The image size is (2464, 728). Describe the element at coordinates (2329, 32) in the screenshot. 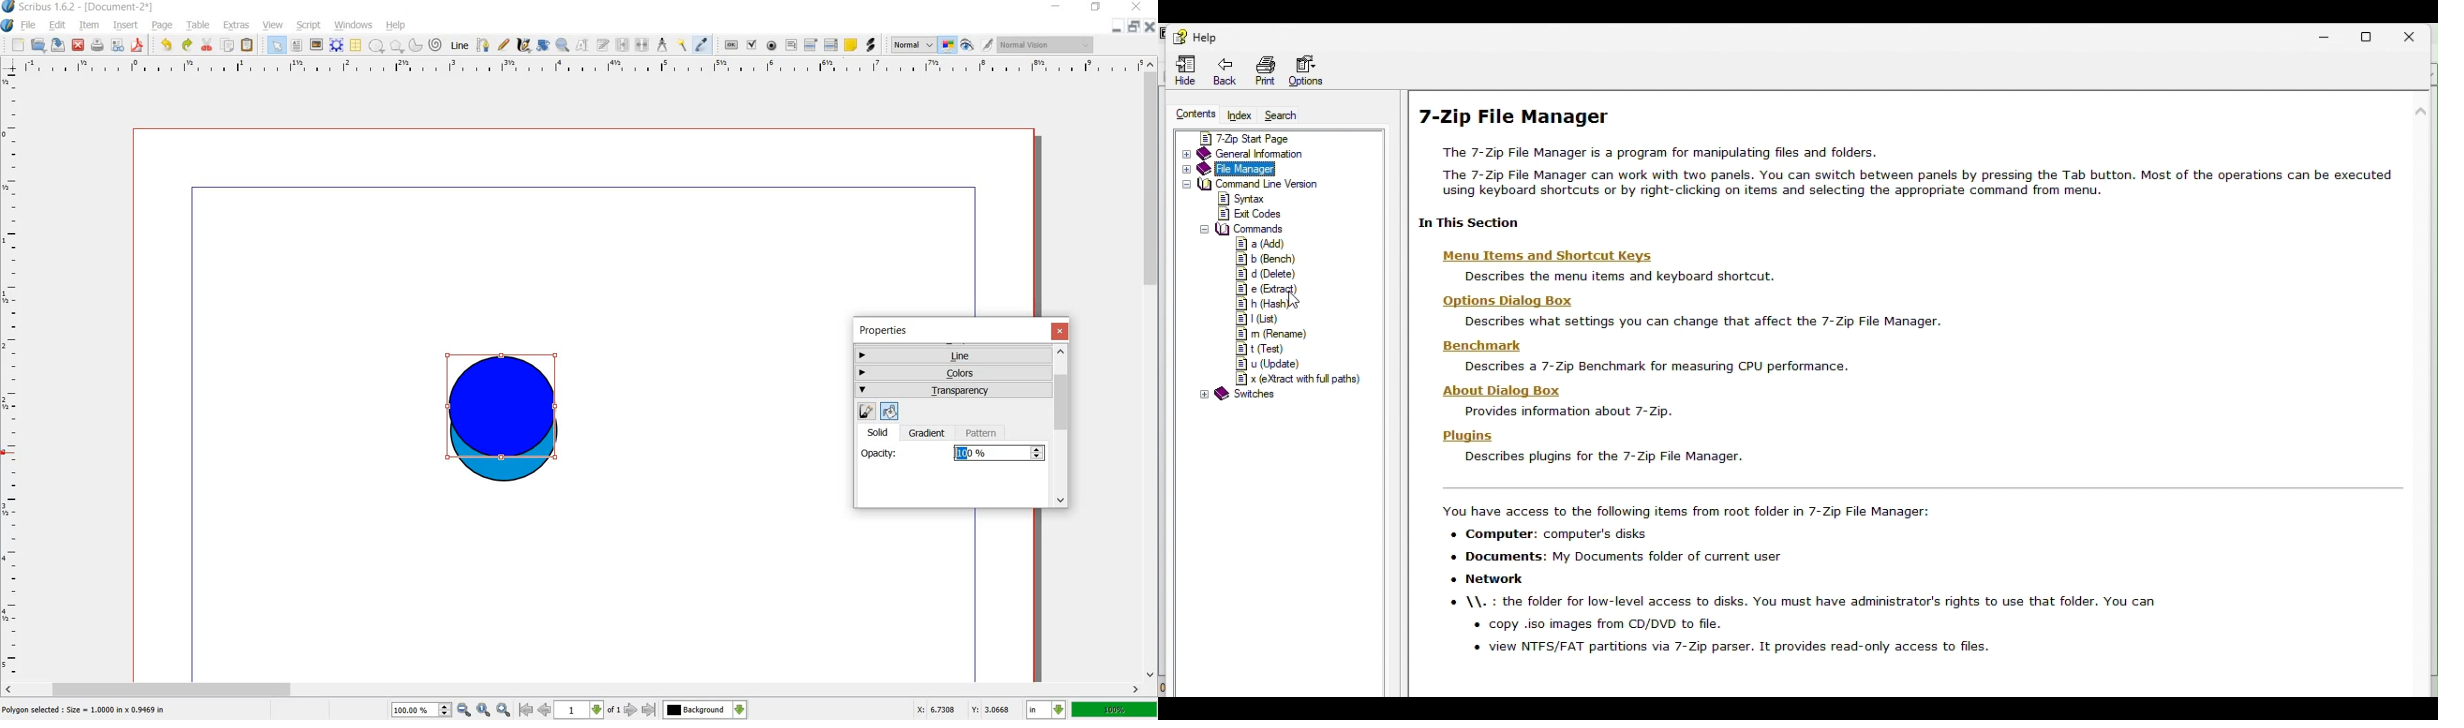

I see `Minimize` at that location.